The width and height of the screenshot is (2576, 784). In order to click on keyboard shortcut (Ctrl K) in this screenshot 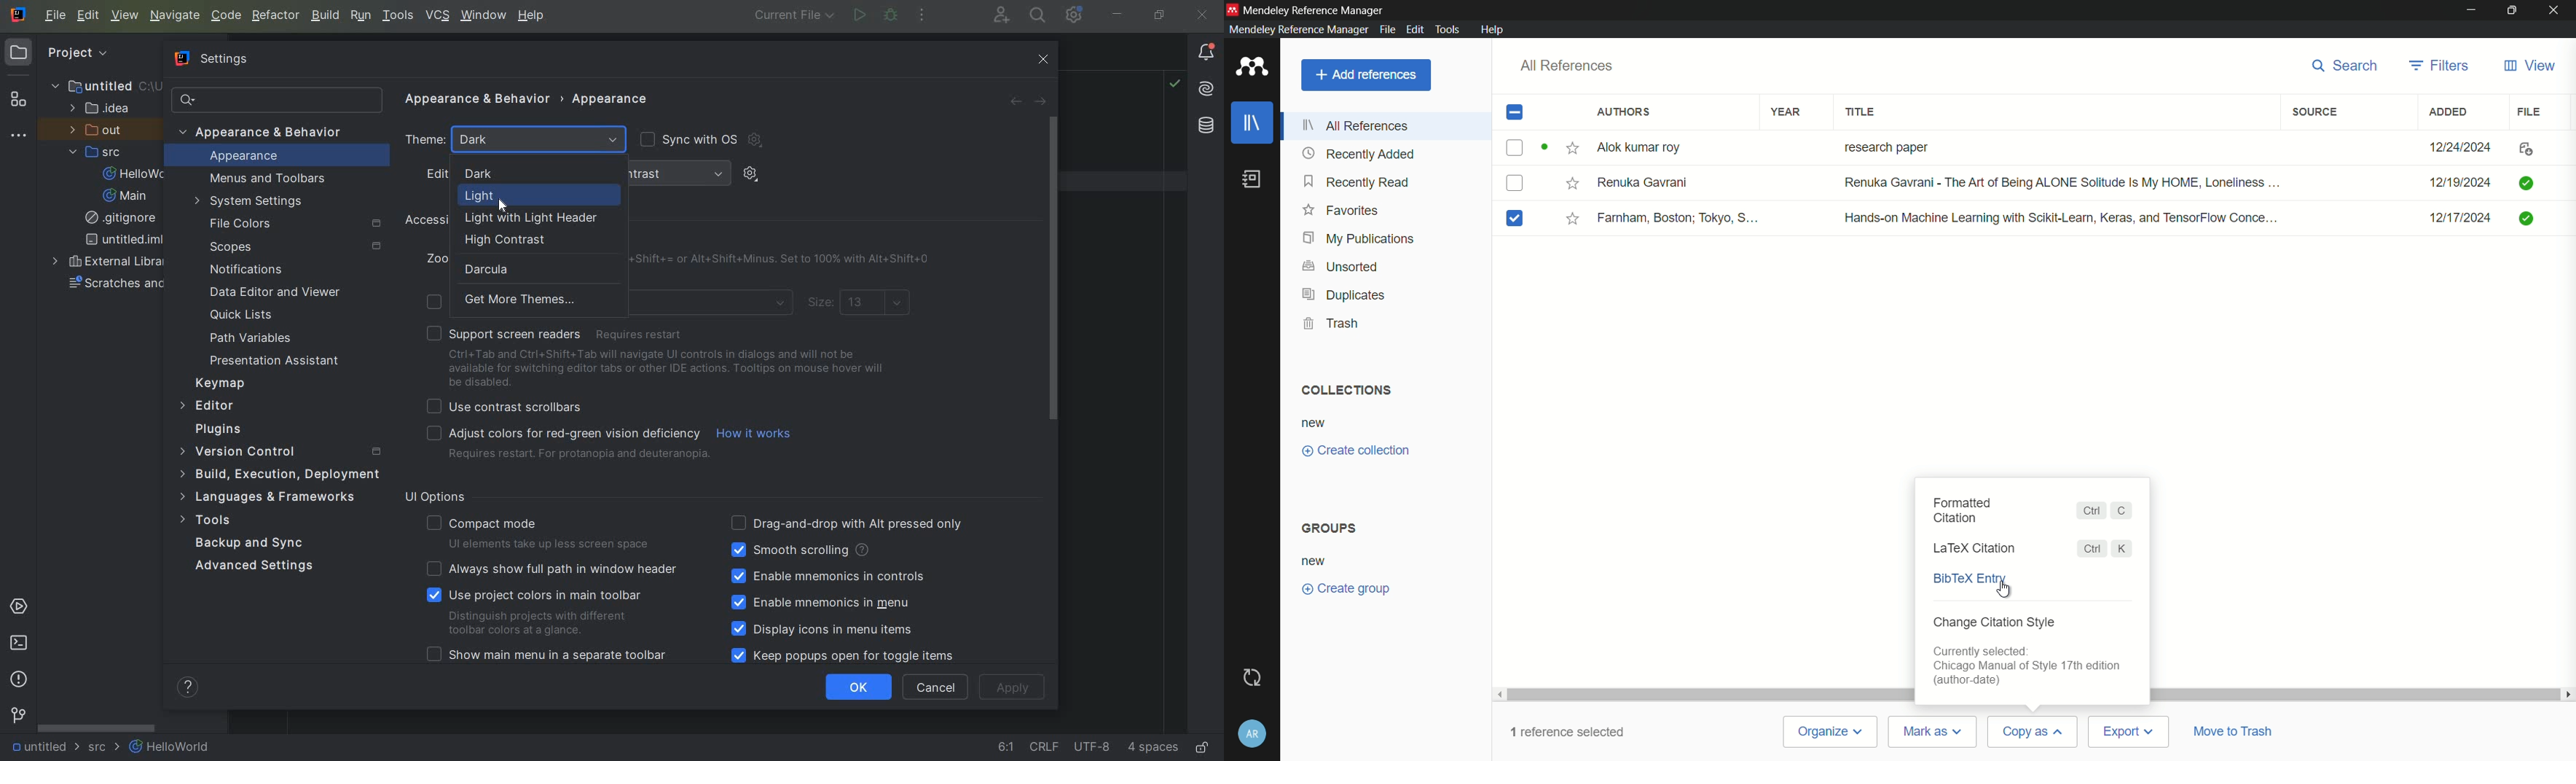, I will do `click(2103, 547)`.